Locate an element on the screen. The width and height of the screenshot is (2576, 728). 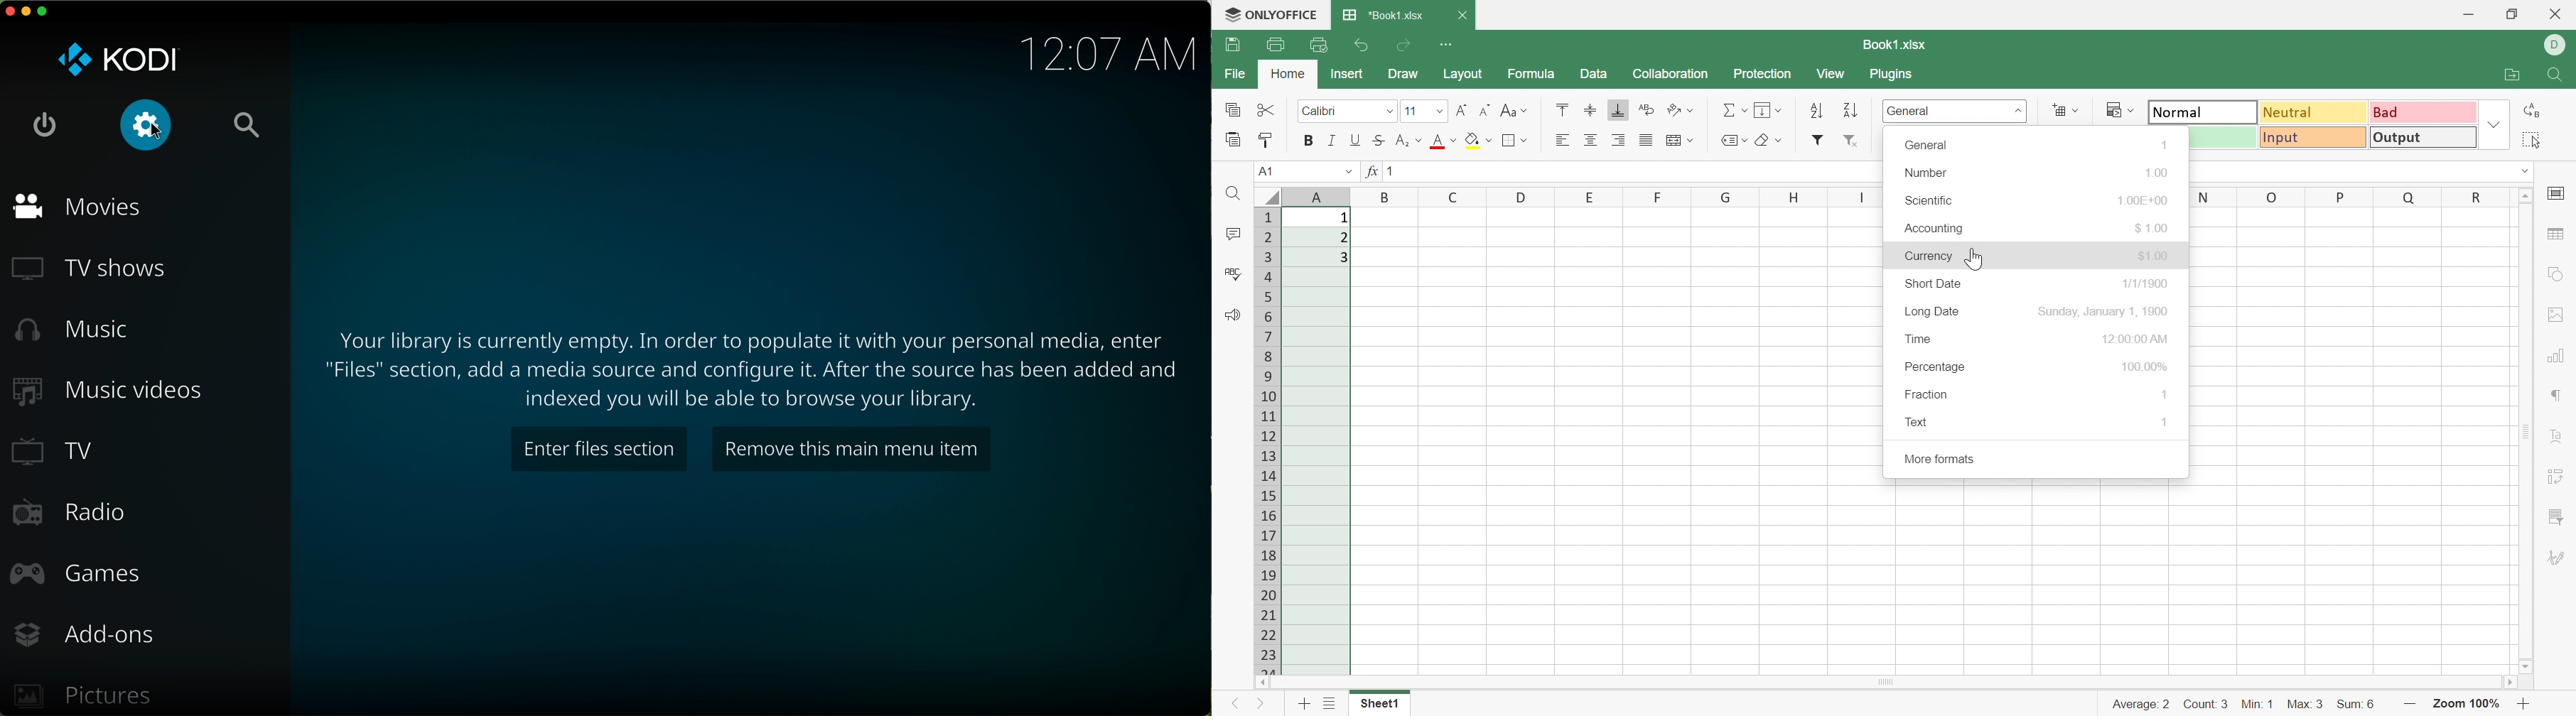
Drop down is located at coordinates (2496, 124).